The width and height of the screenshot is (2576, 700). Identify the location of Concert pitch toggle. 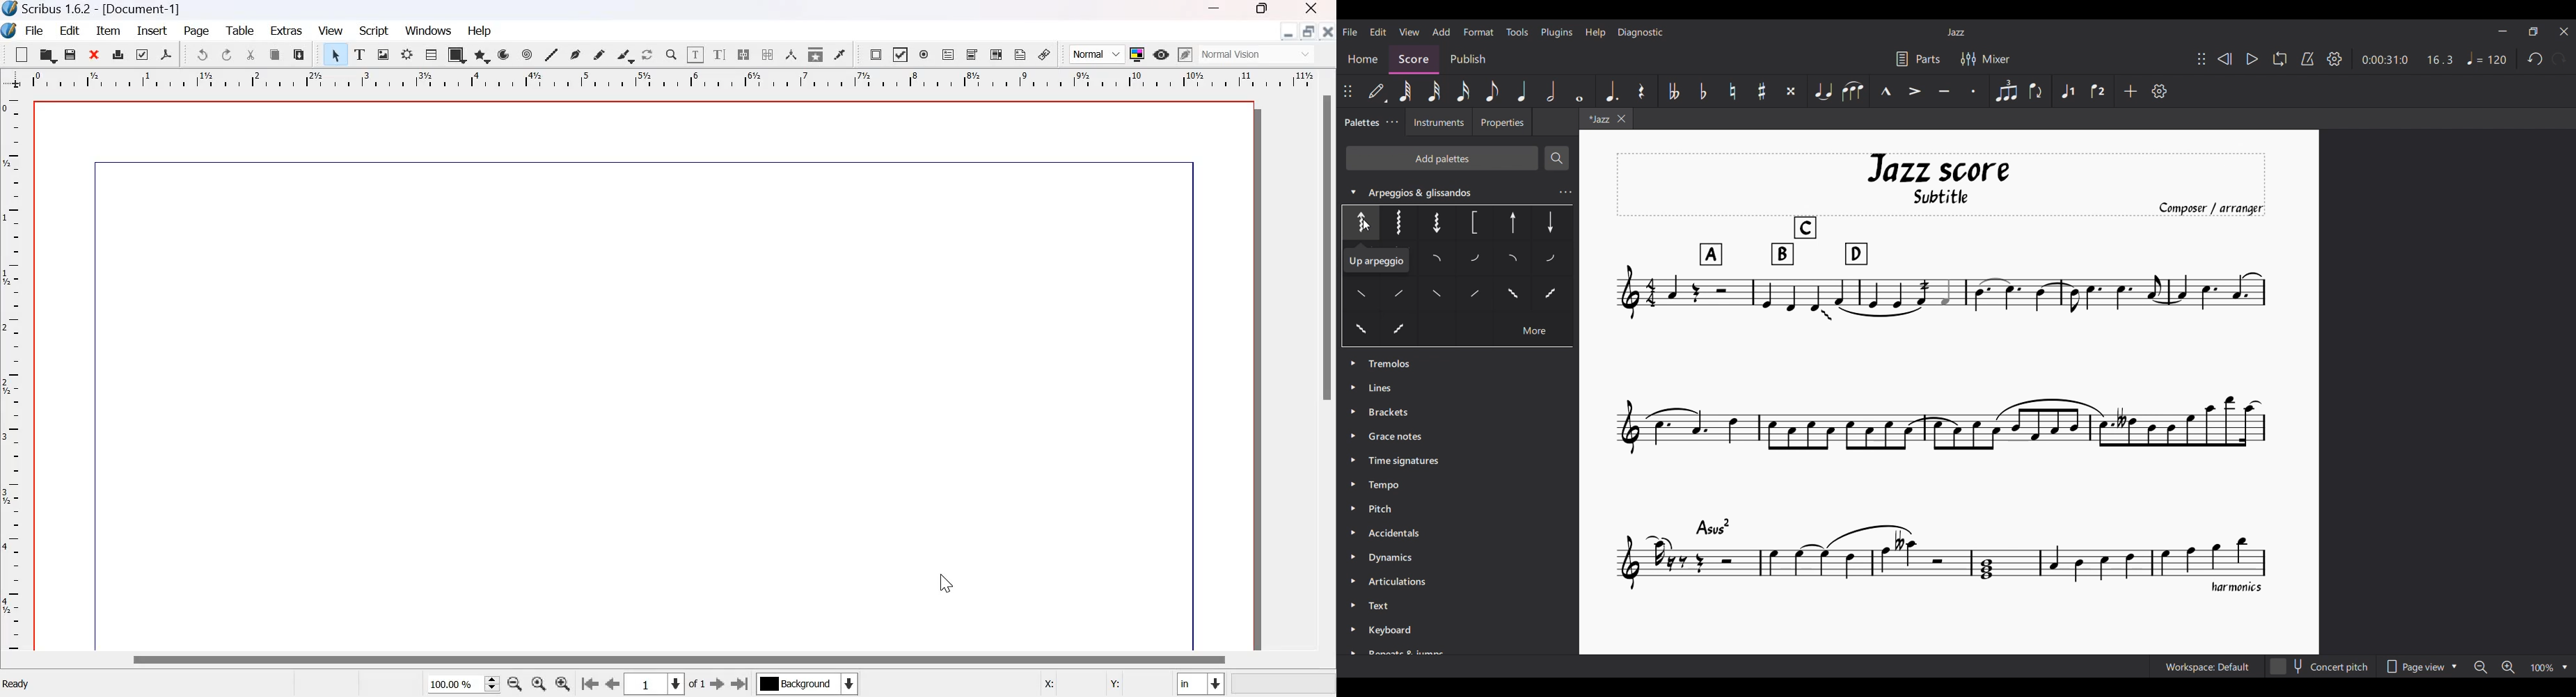
(2321, 666).